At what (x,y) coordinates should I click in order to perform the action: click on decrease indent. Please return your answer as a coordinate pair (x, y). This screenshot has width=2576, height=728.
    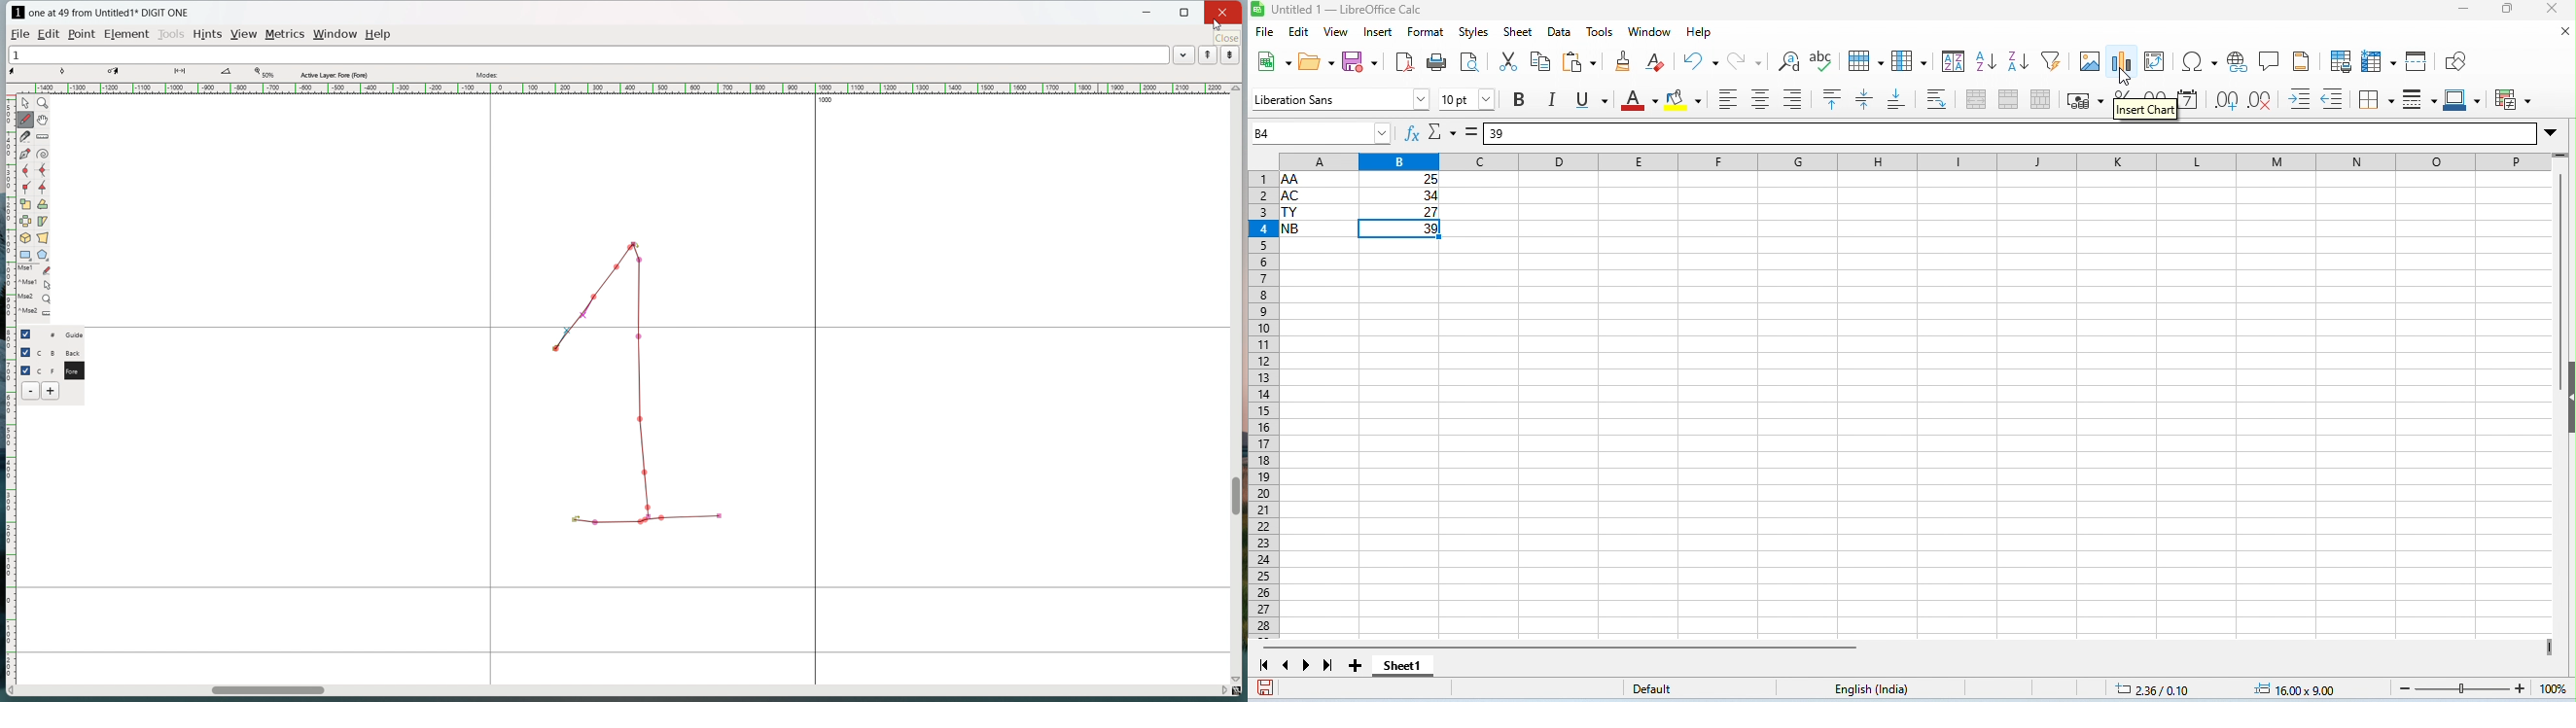
    Looking at the image, I should click on (2332, 100).